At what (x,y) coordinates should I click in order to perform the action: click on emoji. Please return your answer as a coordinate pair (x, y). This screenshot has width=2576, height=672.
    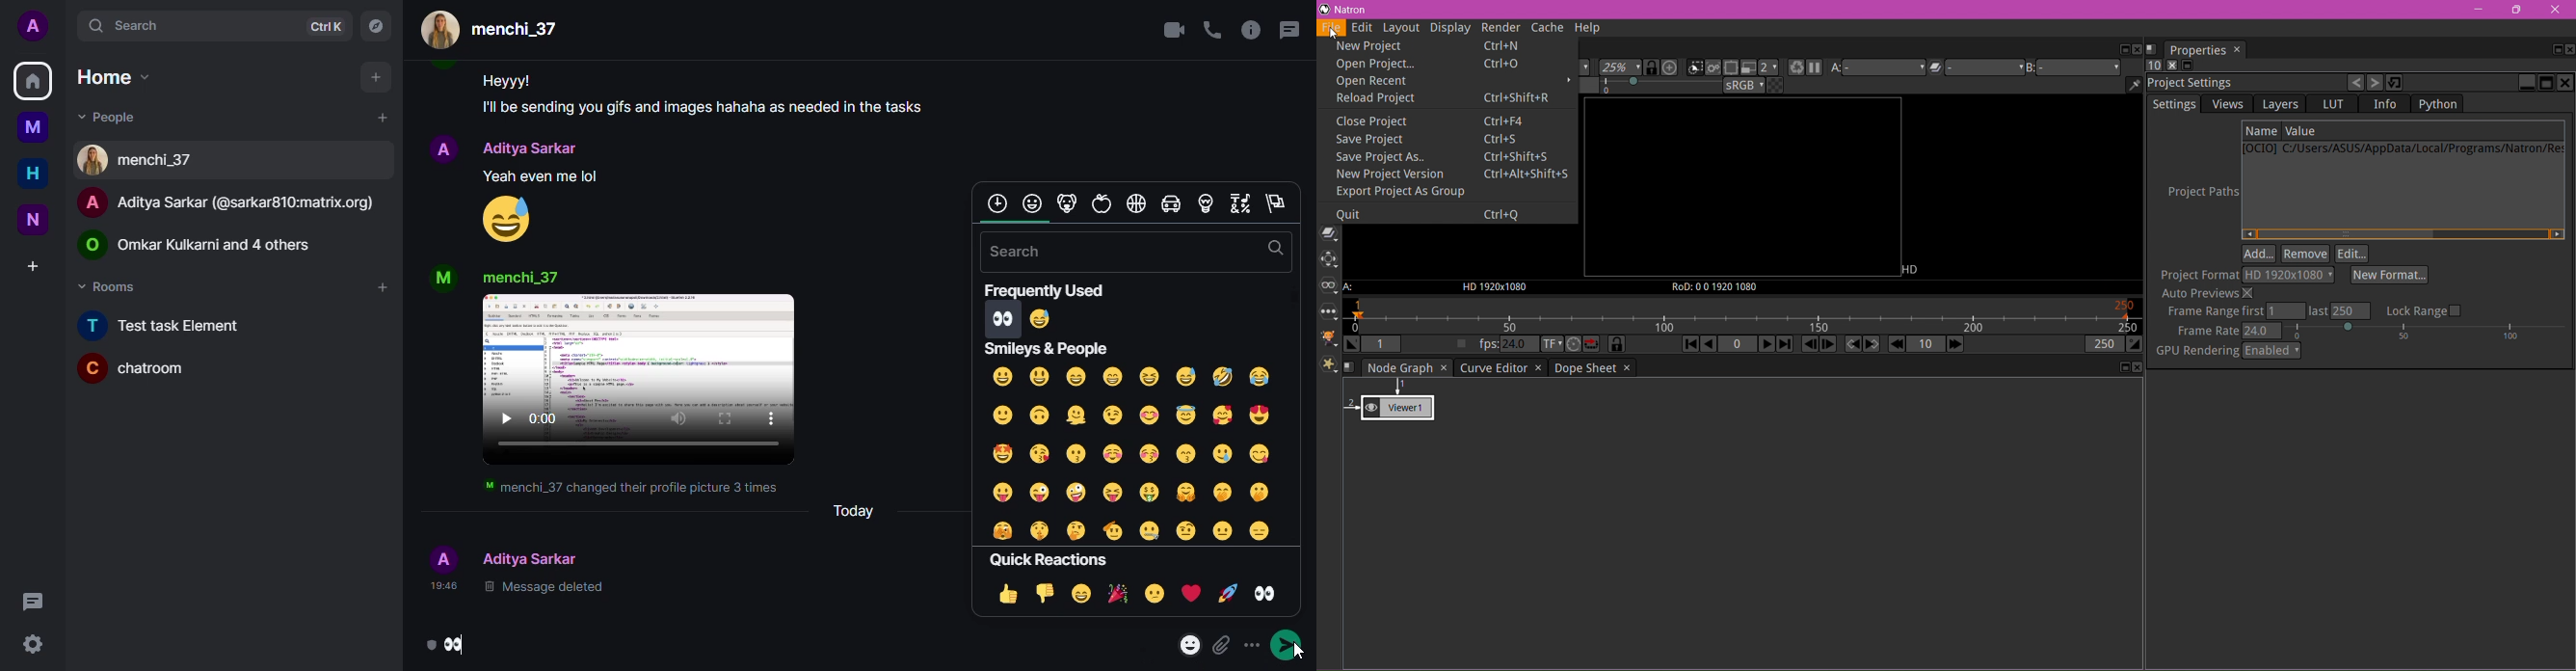
    Looking at the image, I should click on (1188, 645).